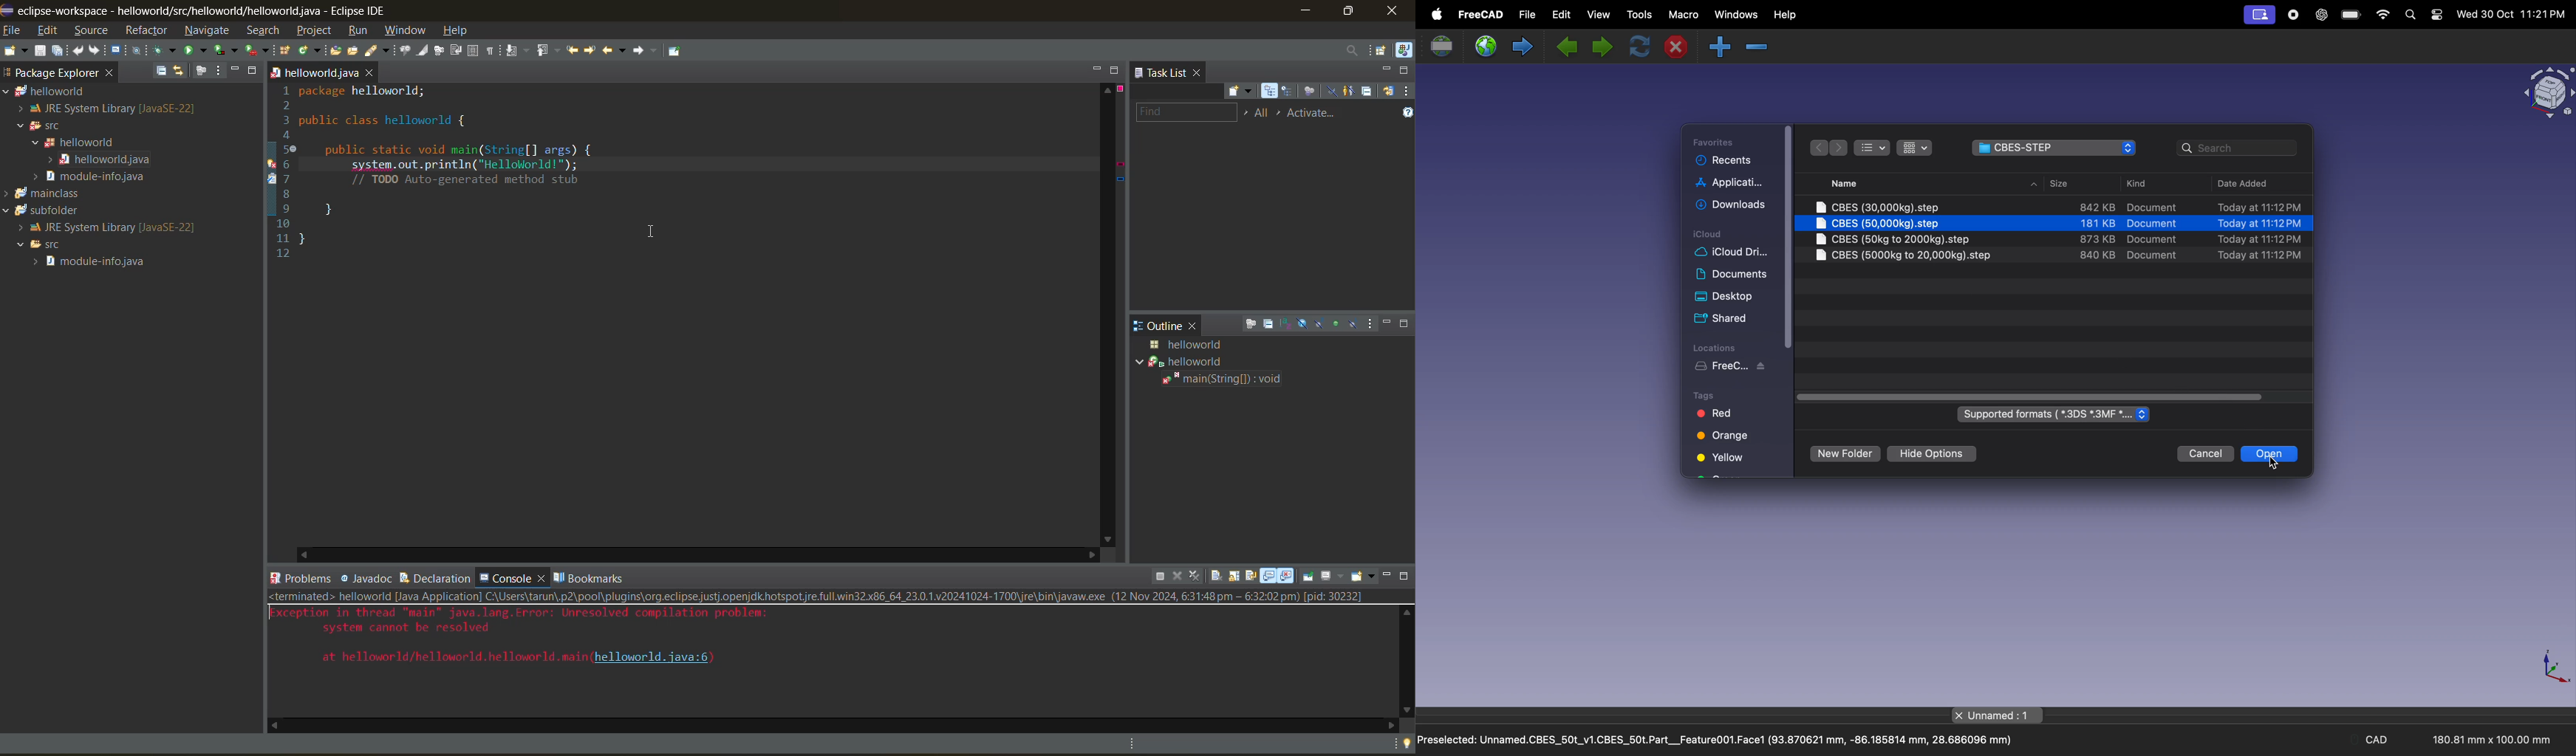  What do you see at coordinates (220, 69) in the screenshot?
I see `view menu` at bounding box center [220, 69].